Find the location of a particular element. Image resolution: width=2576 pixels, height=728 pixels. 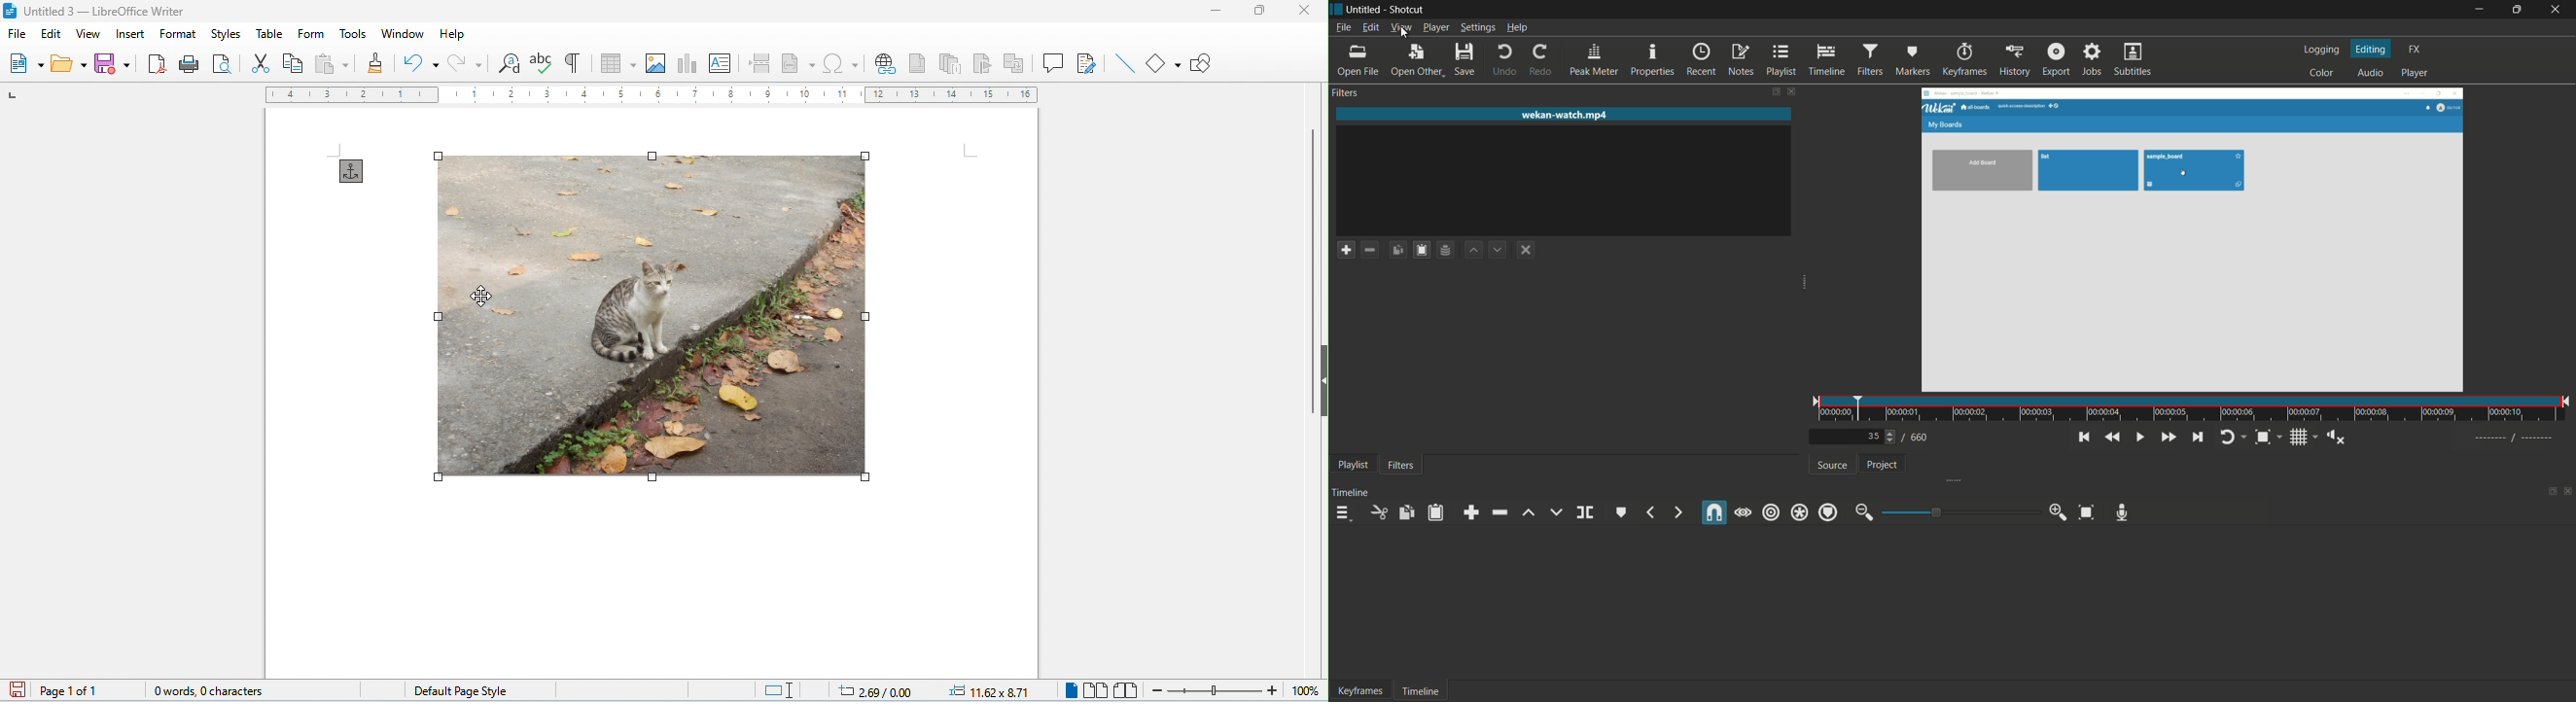

cut is located at coordinates (1378, 514).